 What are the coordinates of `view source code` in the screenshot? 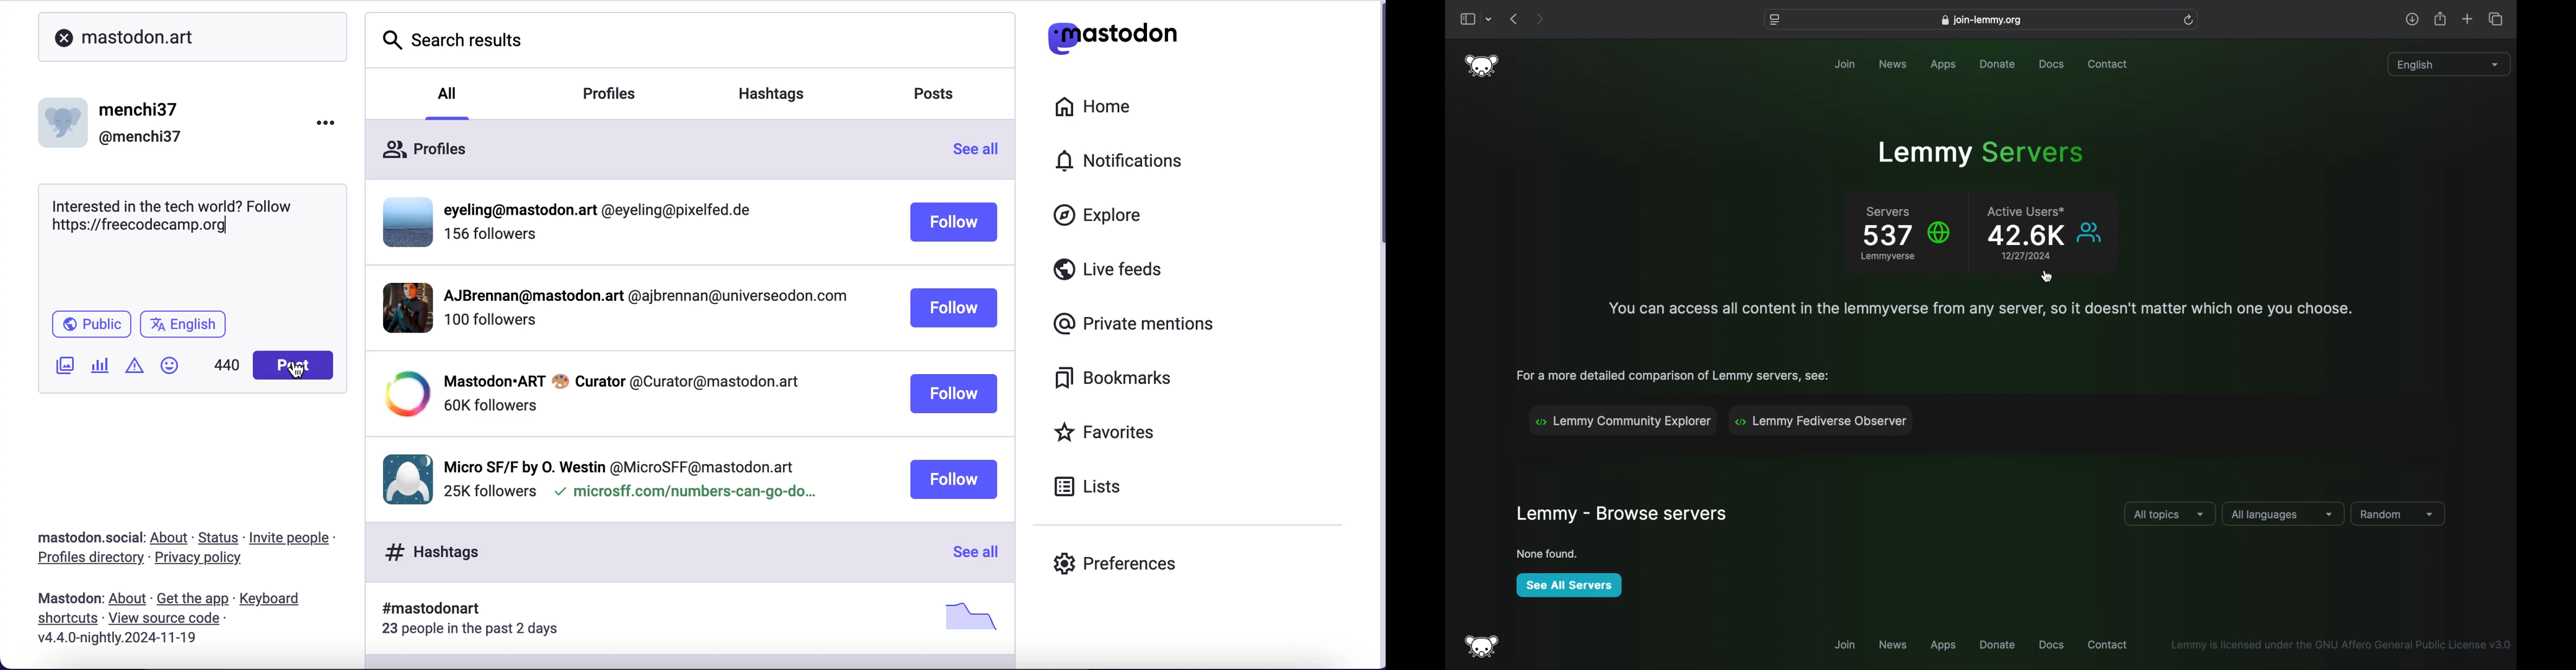 It's located at (168, 620).